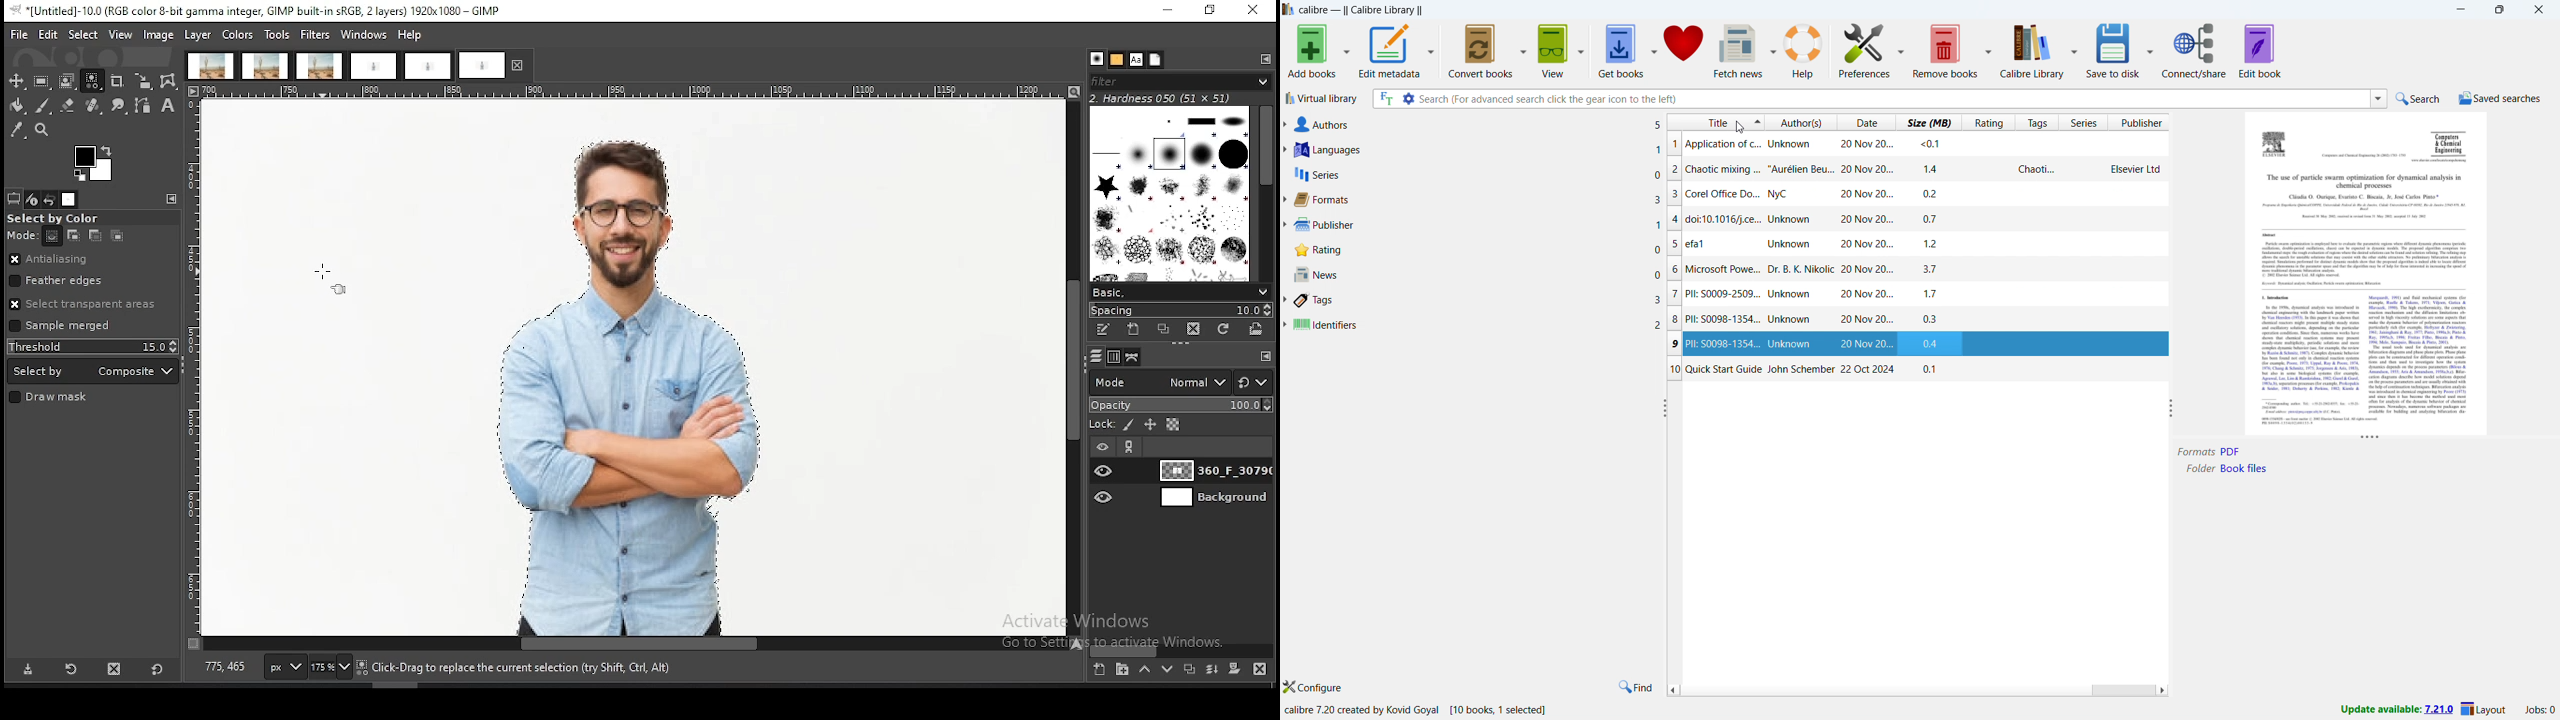 The height and width of the screenshot is (728, 2576). Describe the element at coordinates (122, 34) in the screenshot. I see `view` at that location.